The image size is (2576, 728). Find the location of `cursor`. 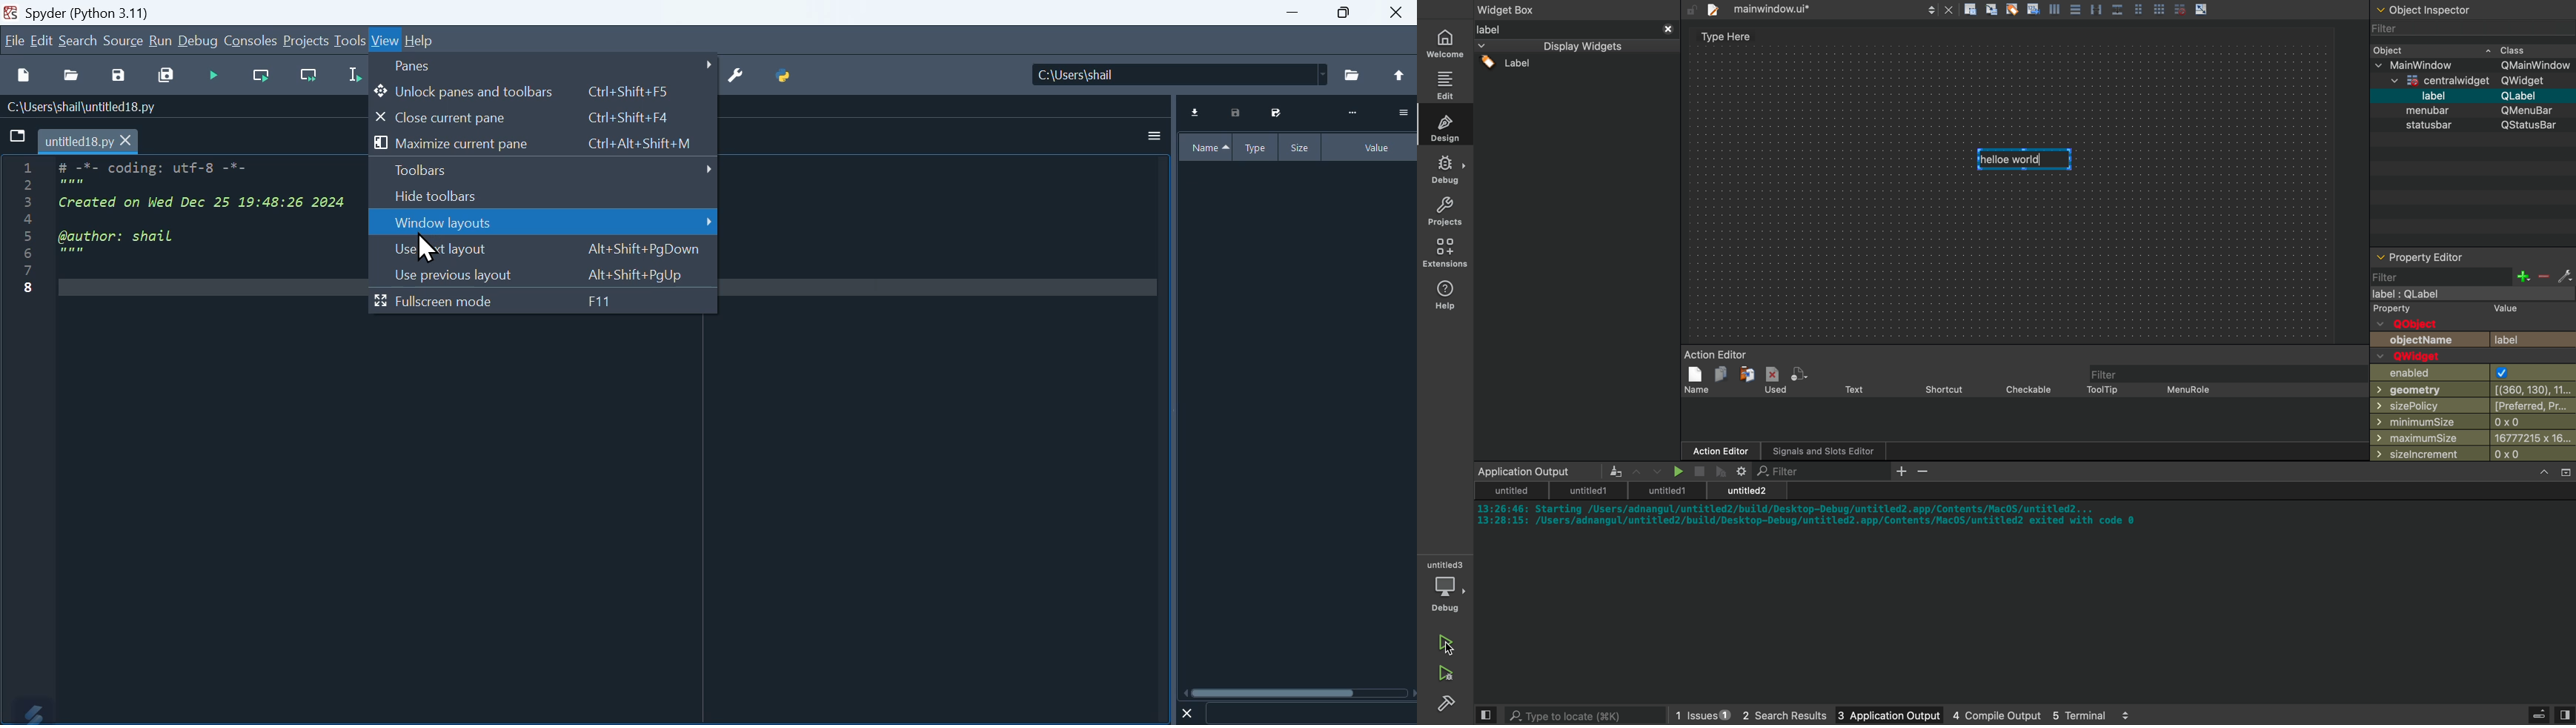

cursor is located at coordinates (427, 239).